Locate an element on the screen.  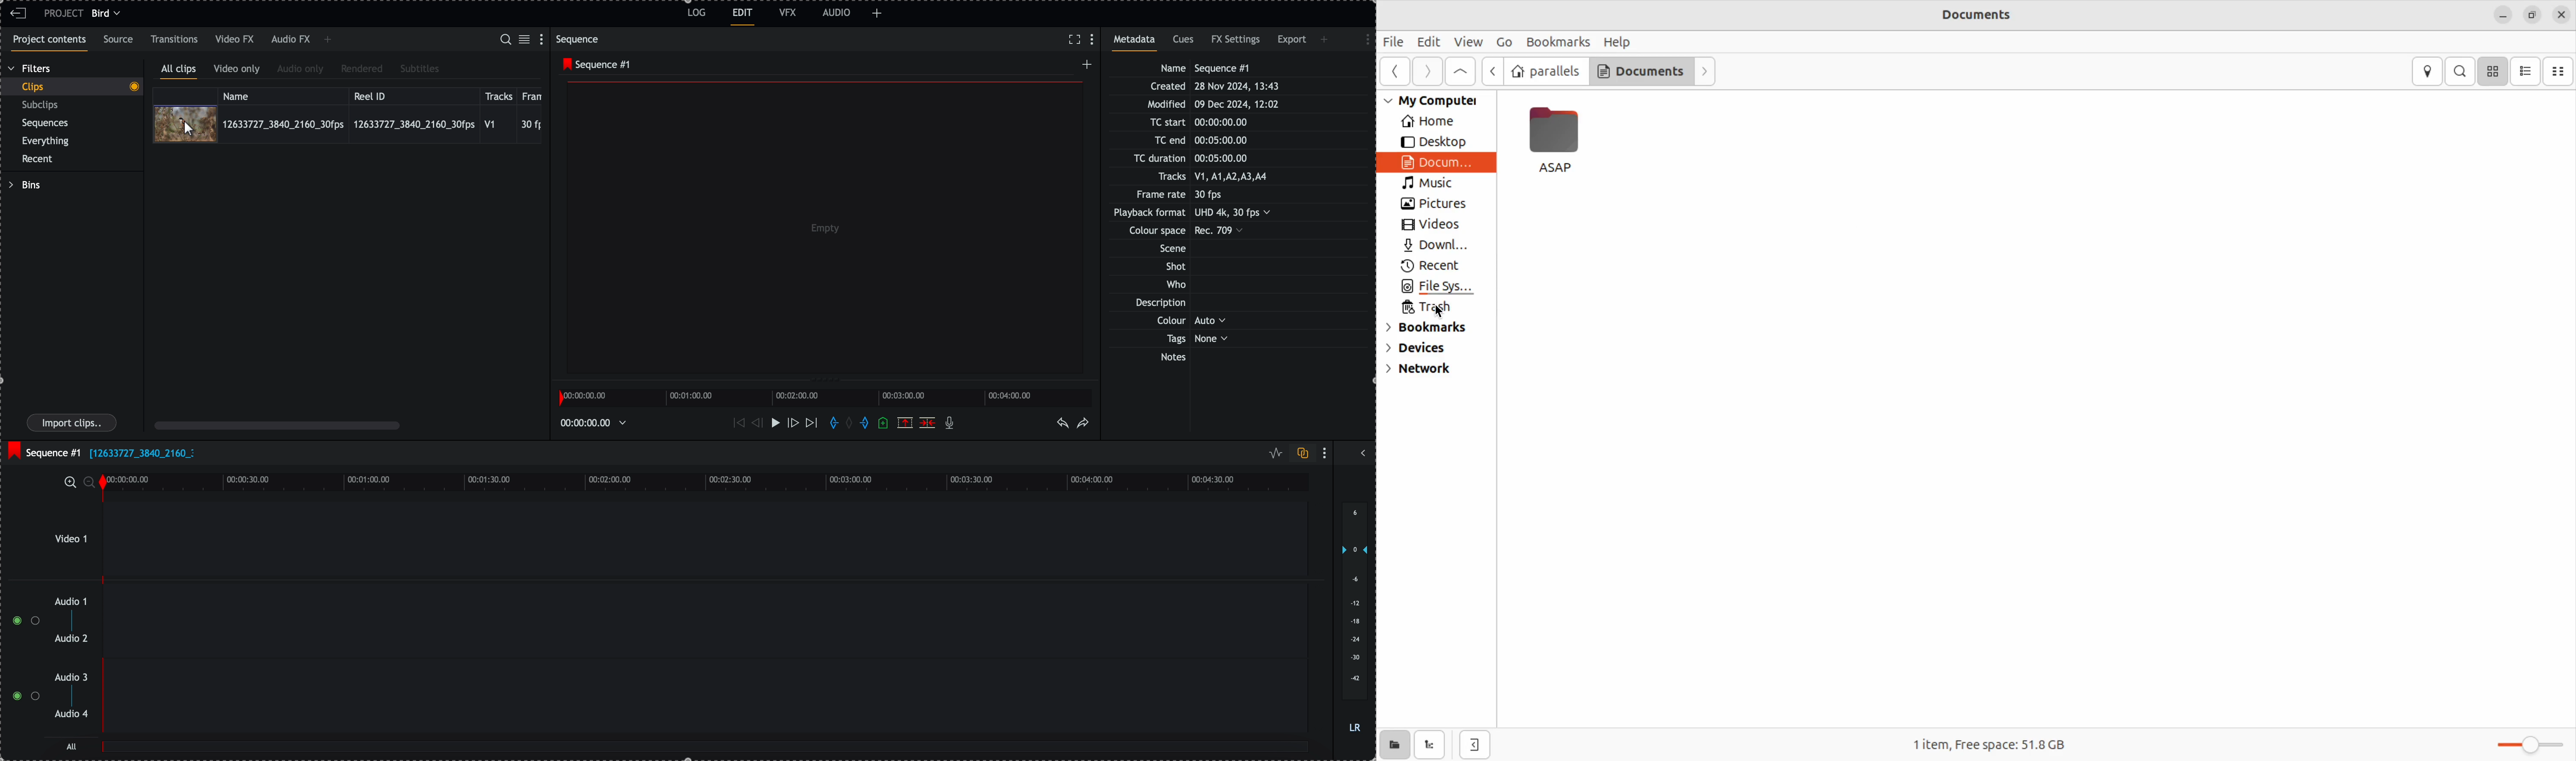
toggle between list and tile view is located at coordinates (526, 40).